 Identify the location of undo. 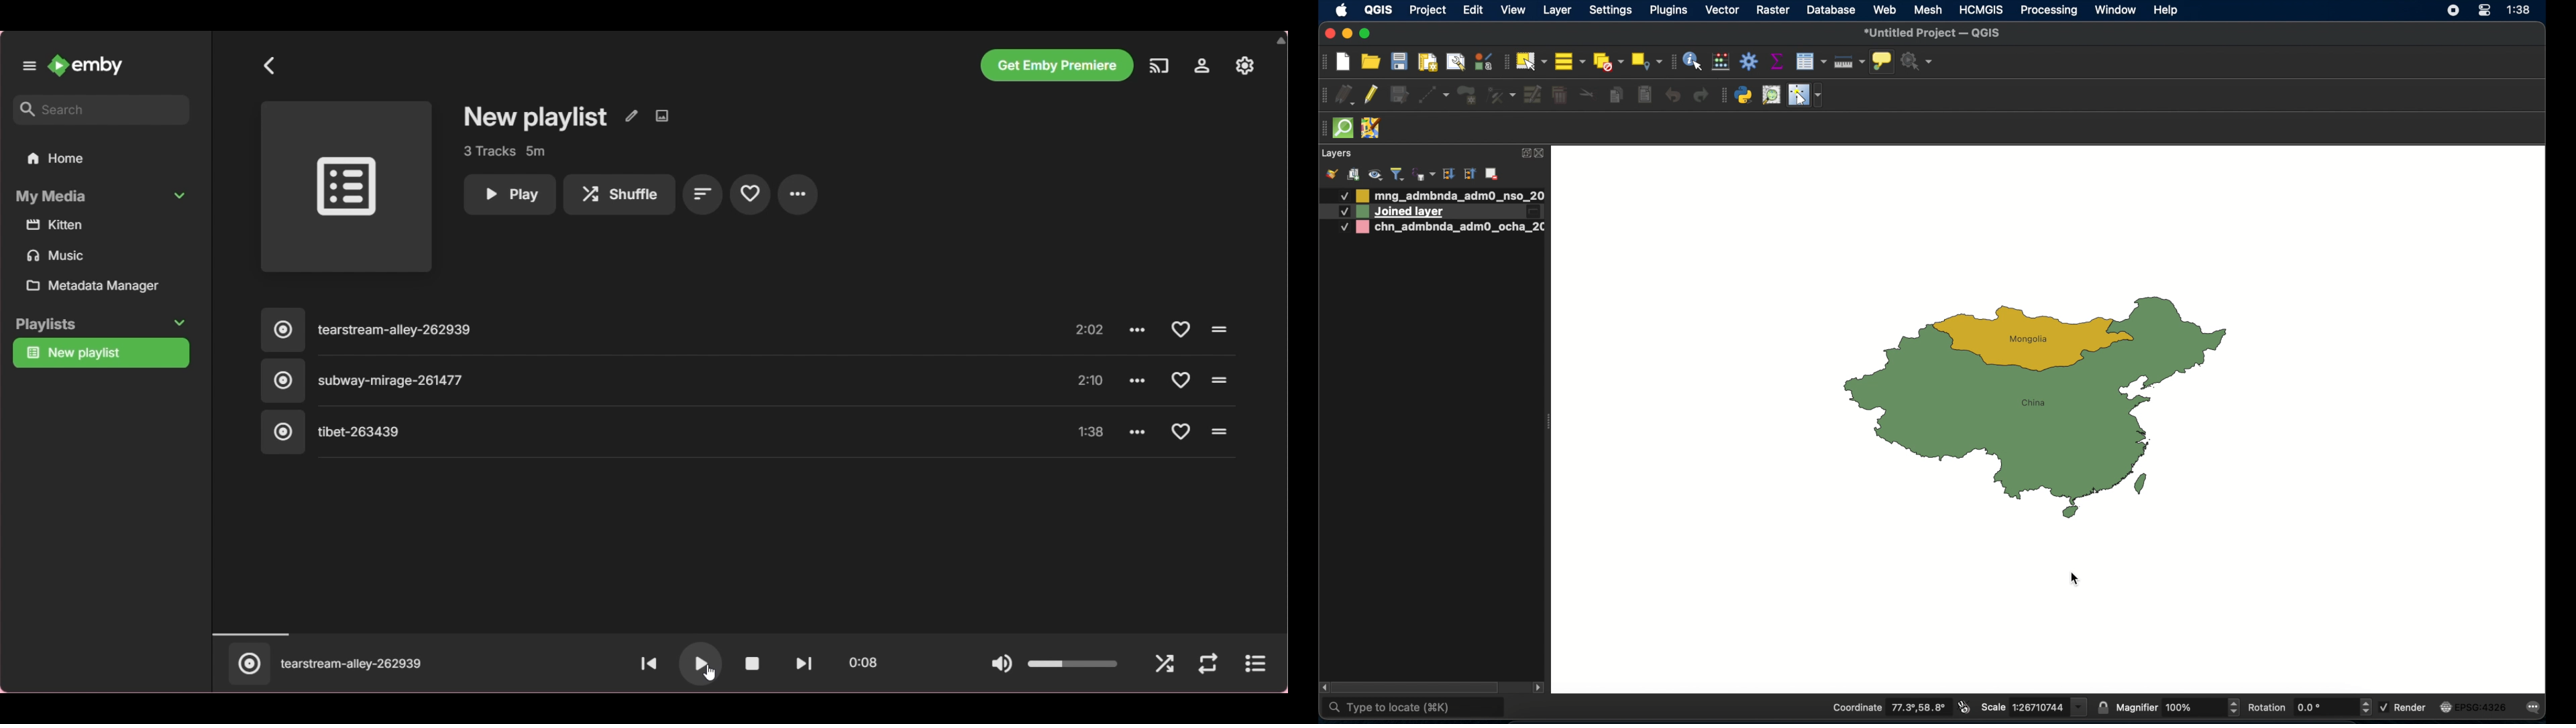
(1672, 95).